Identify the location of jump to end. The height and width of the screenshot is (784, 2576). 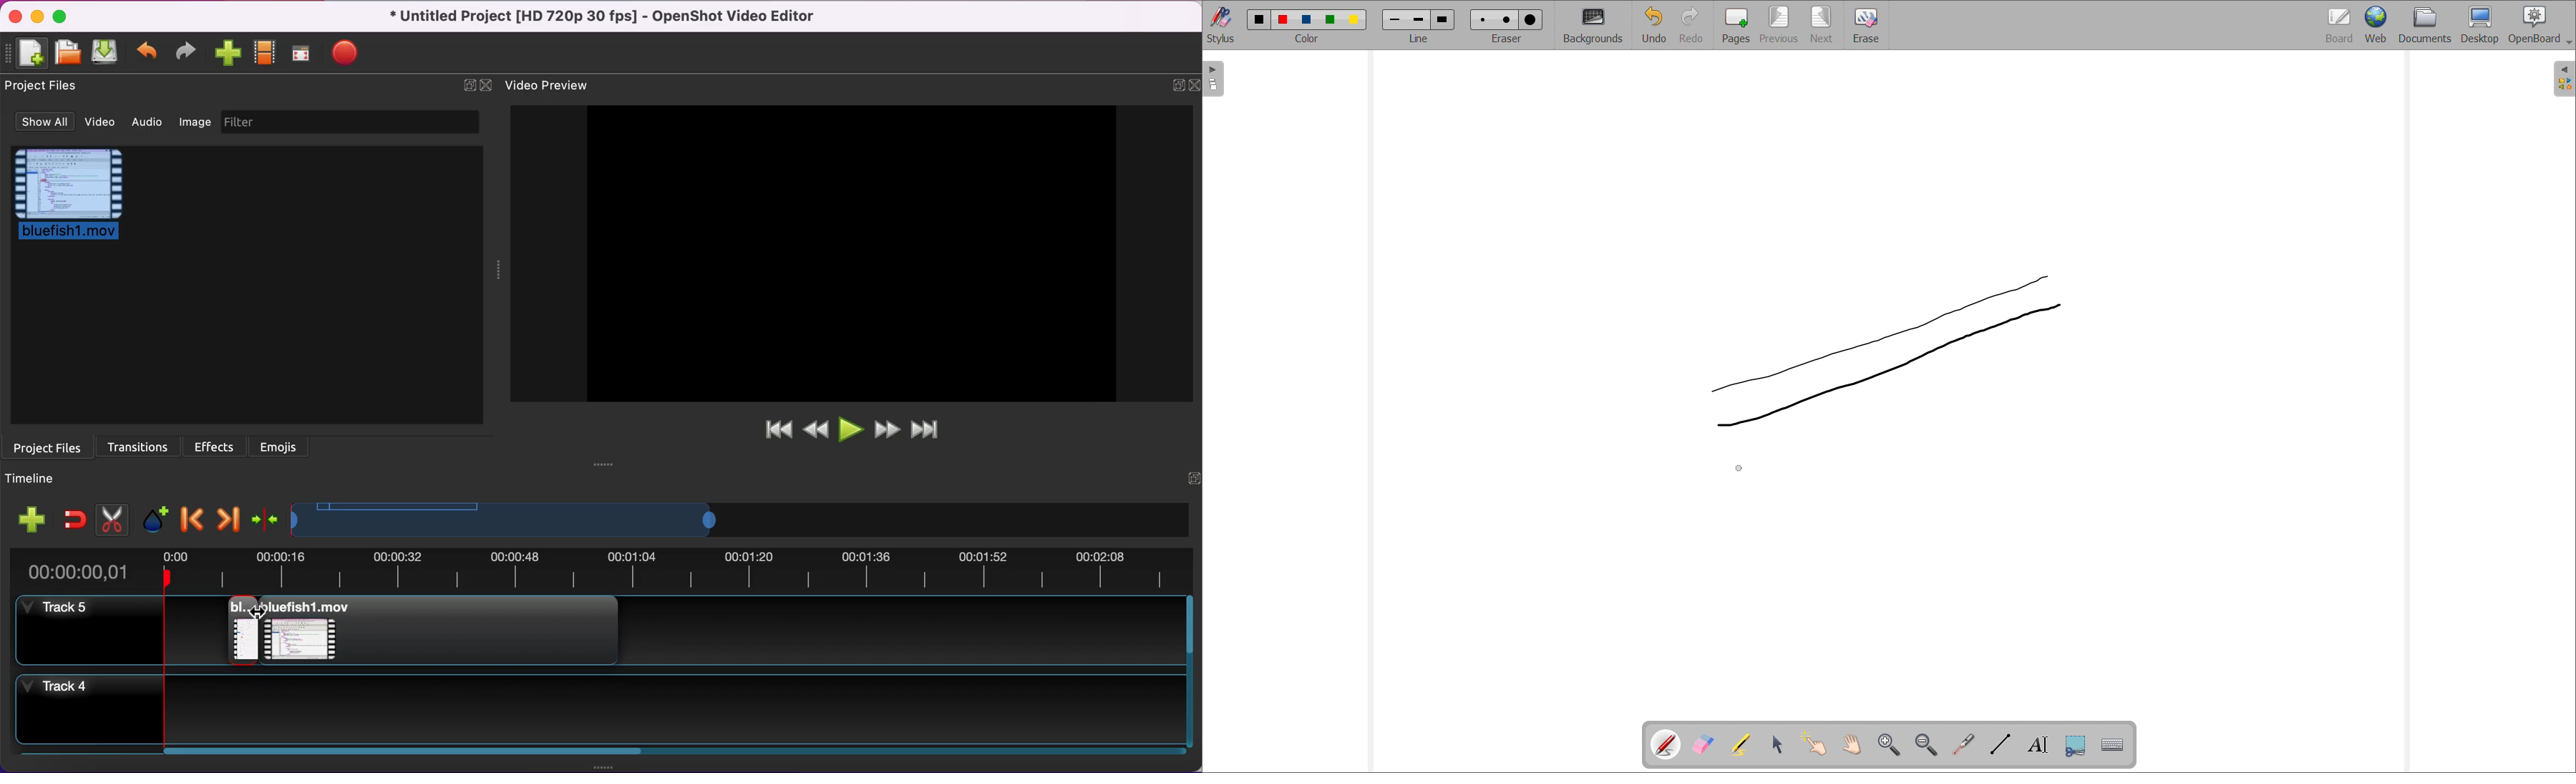
(933, 430).